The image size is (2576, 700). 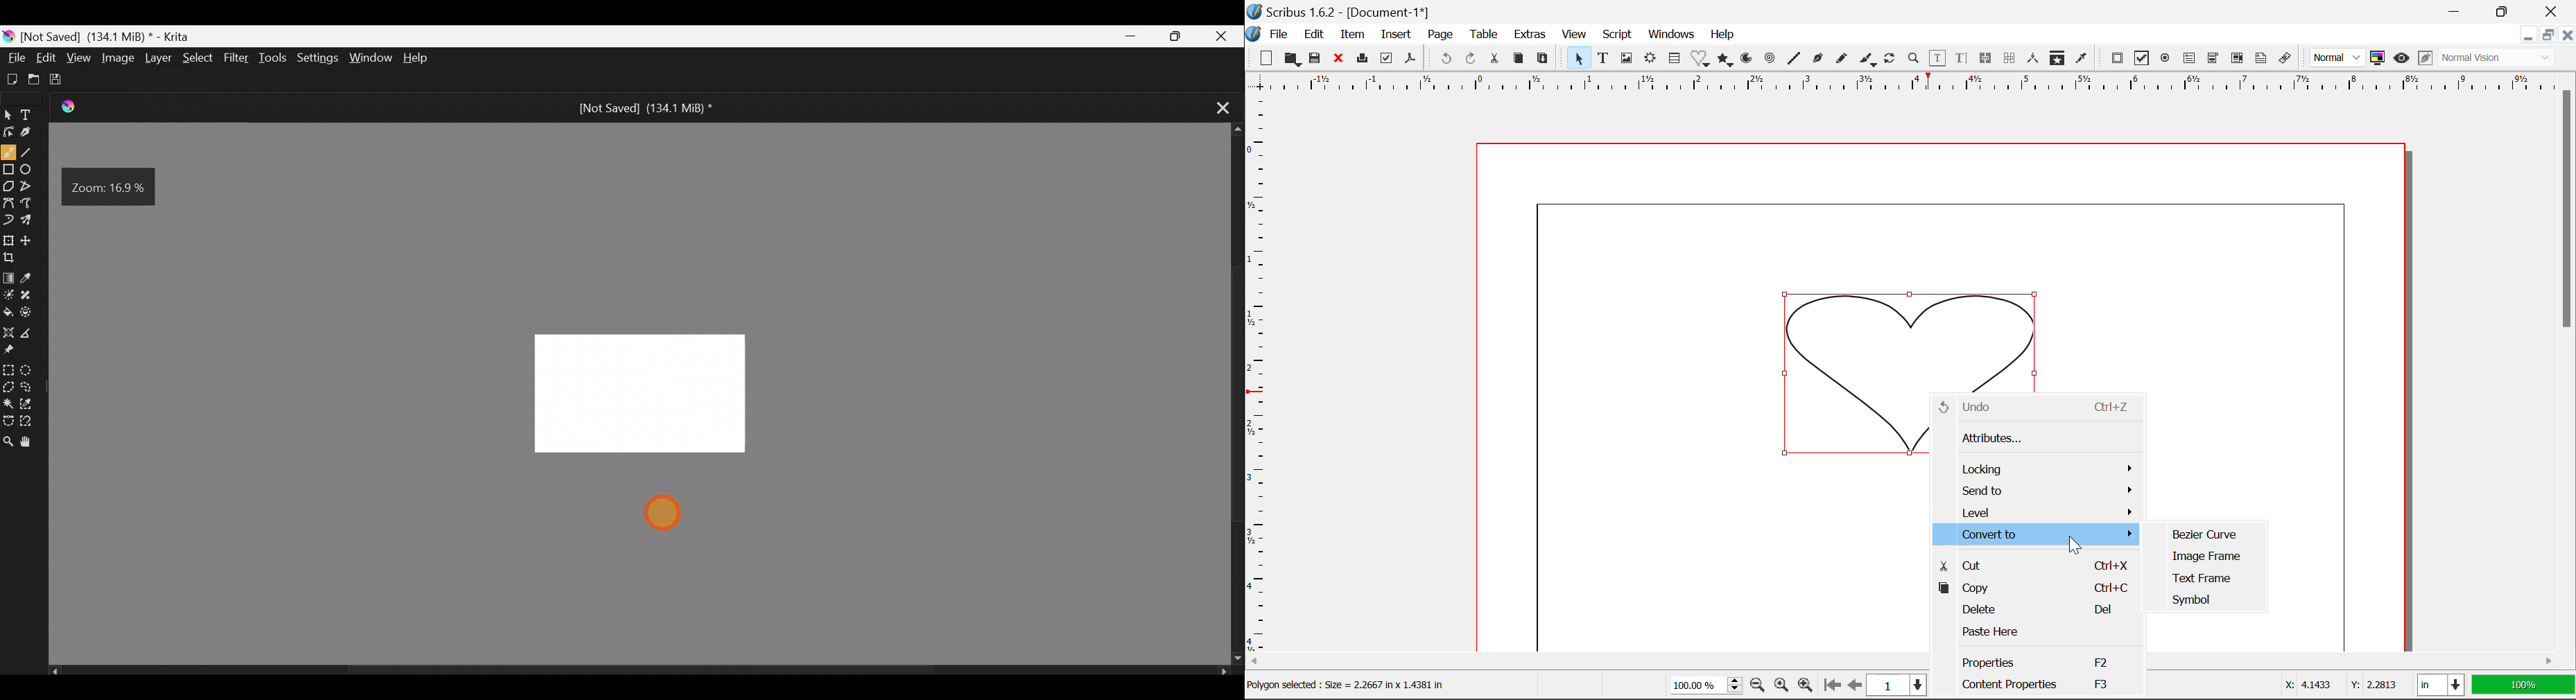 What do you see at coordinates (2402, 60) in the screenshot?
I see `Preview Mode` at bounding box center [2402, 60].